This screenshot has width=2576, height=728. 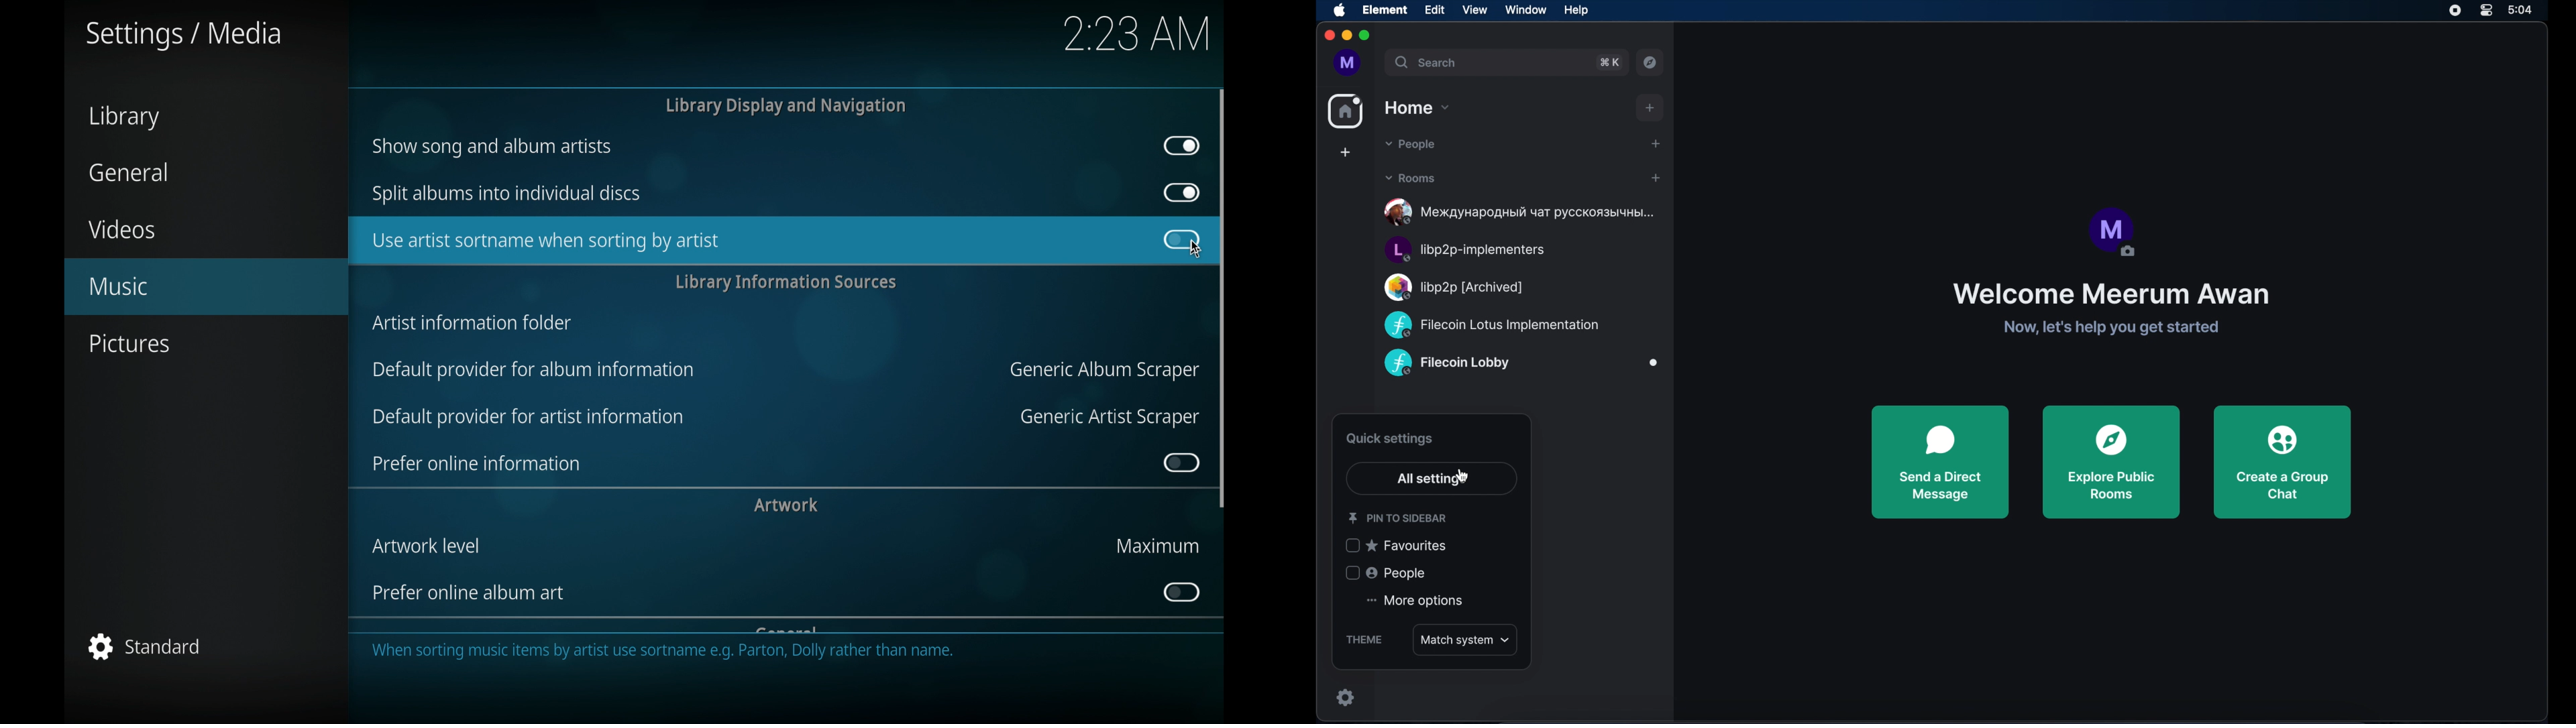 I want to click on music, so click(x=197, y=286).